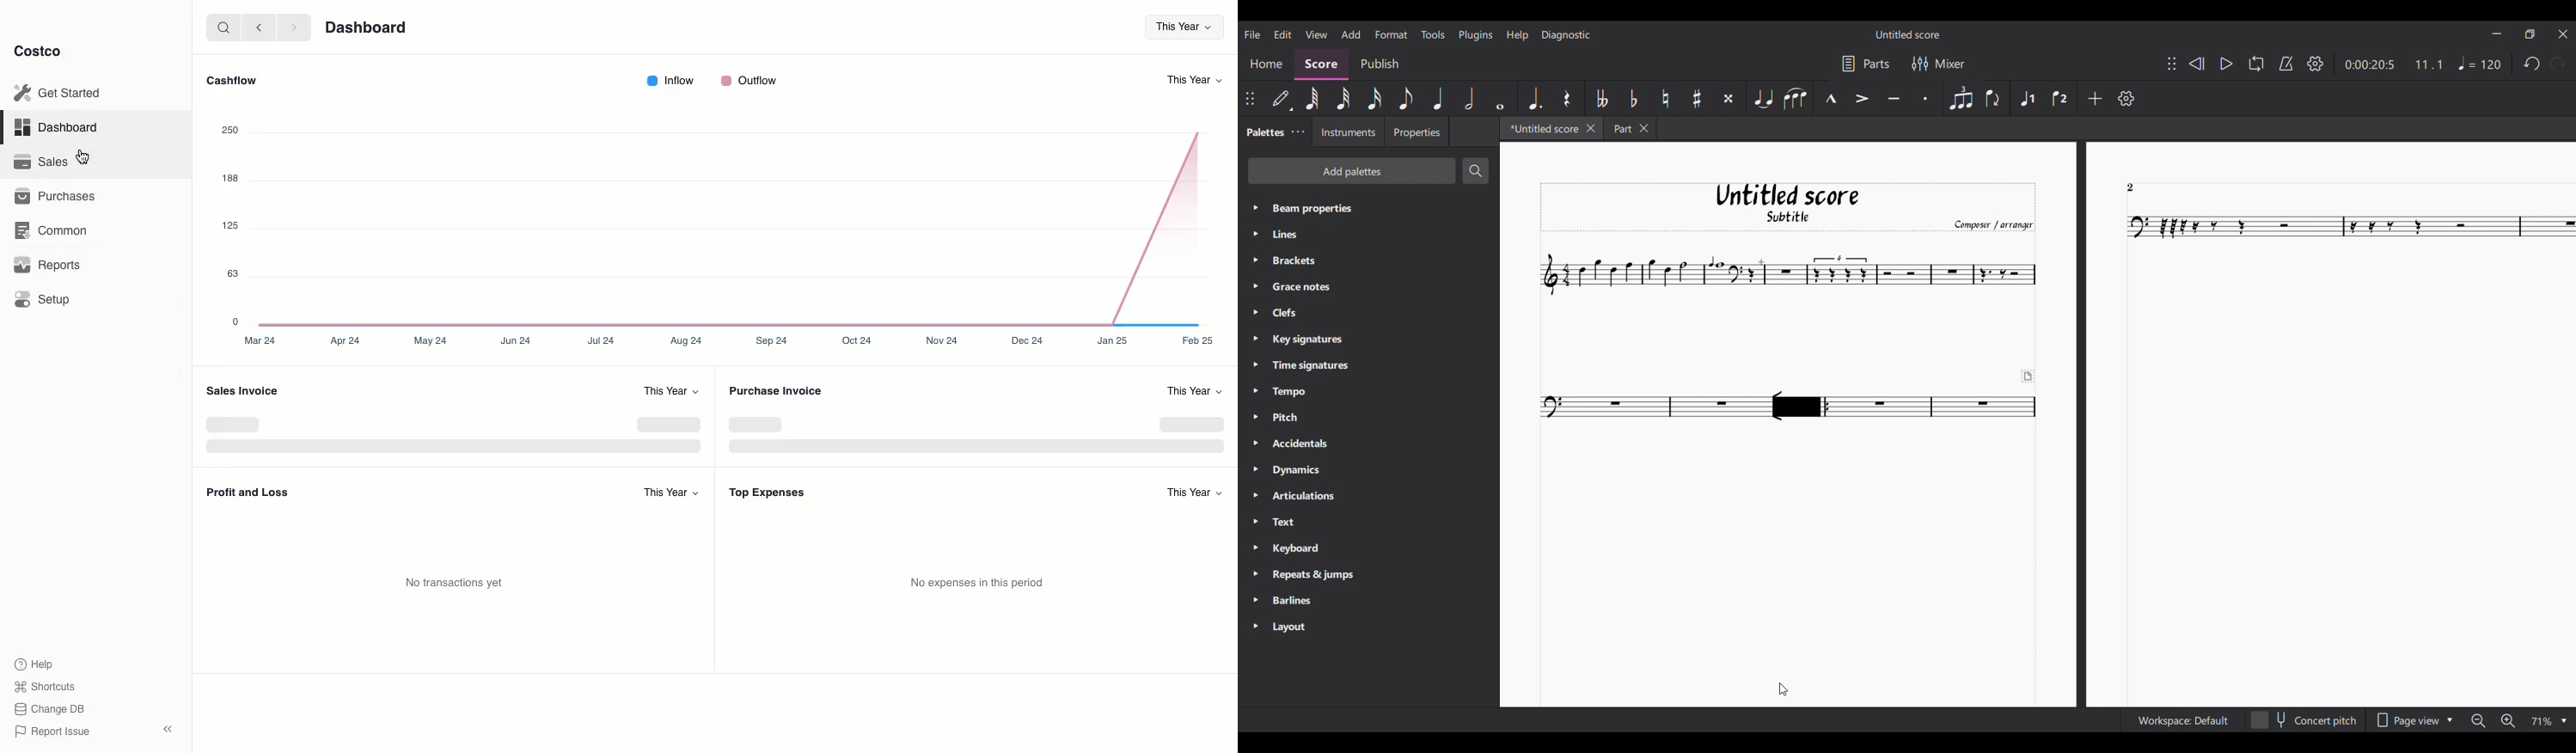  What do you see at coordinates (1469, 98) in the screenshot?
I see `Half note` at bounding box center [1469, 98].